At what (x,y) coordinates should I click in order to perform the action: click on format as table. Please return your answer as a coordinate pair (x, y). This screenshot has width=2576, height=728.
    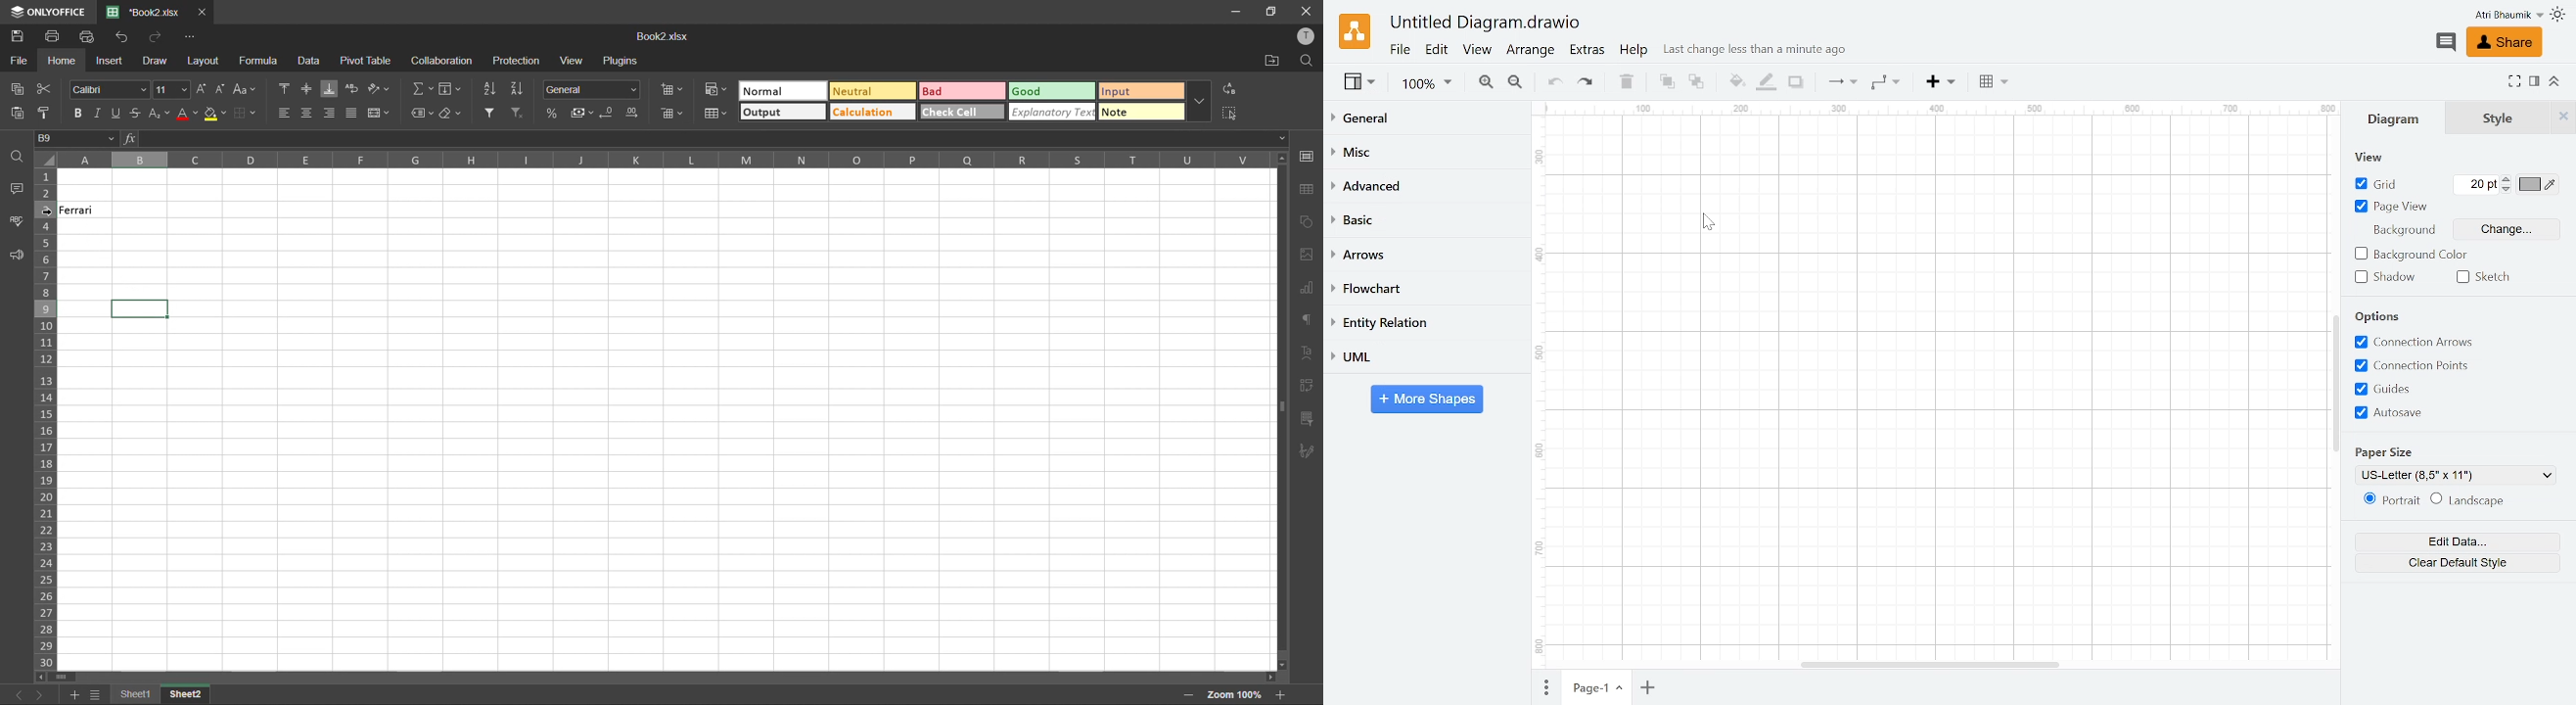
    Looking at the image, I should click on (714, 116).